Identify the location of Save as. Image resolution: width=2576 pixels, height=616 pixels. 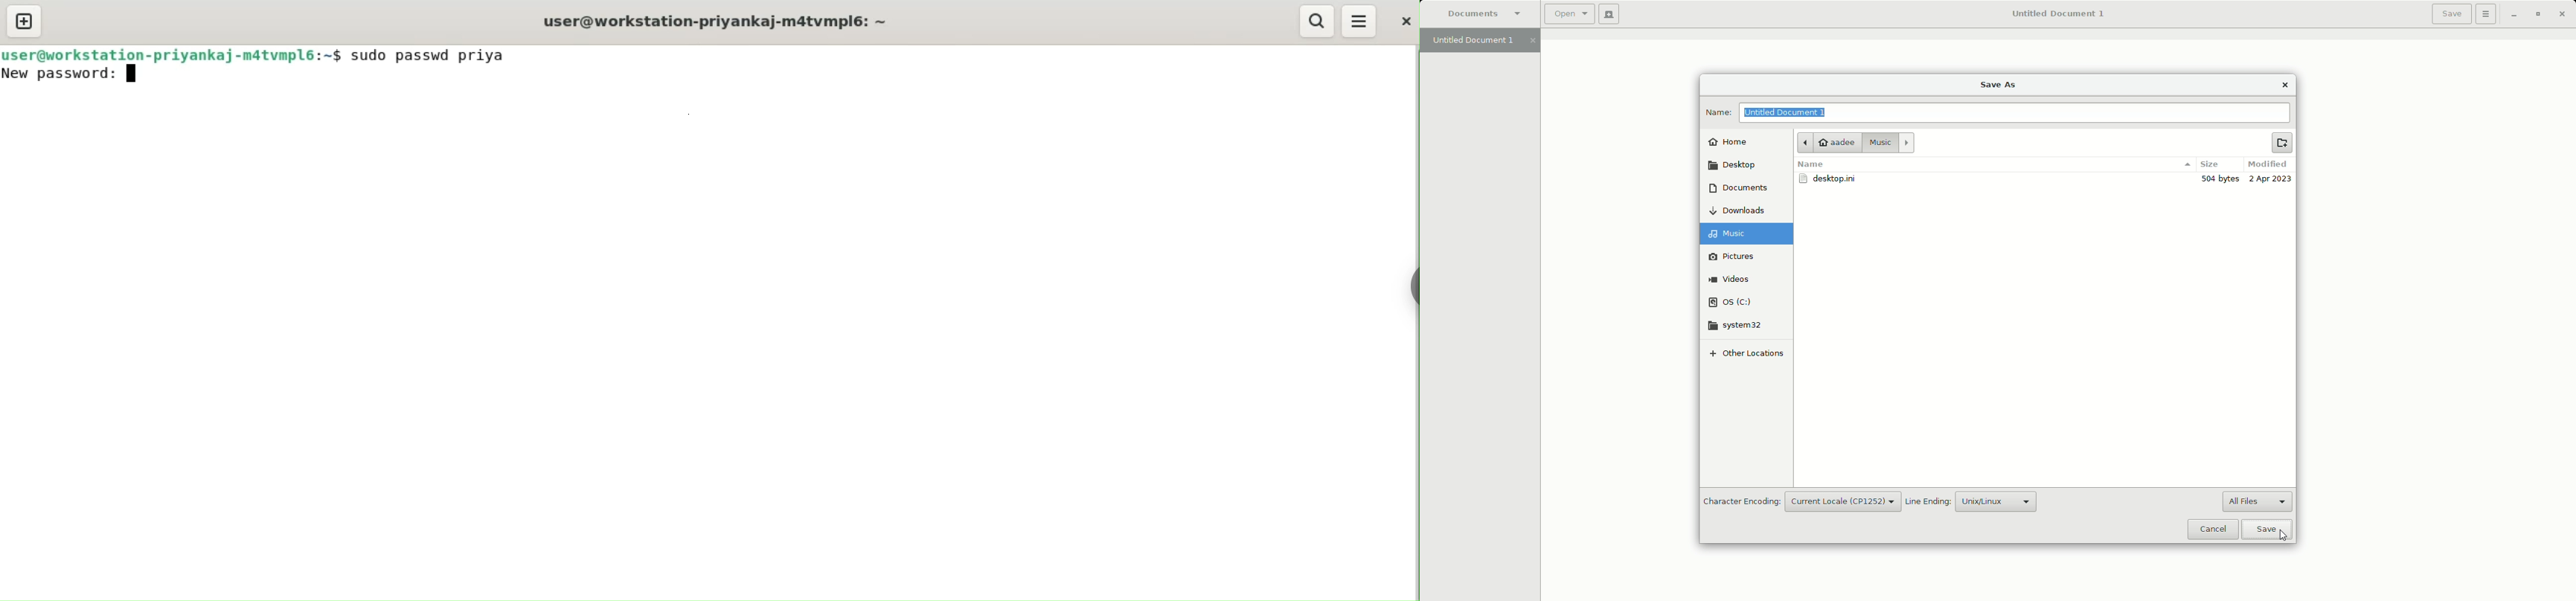
(2002, 84).